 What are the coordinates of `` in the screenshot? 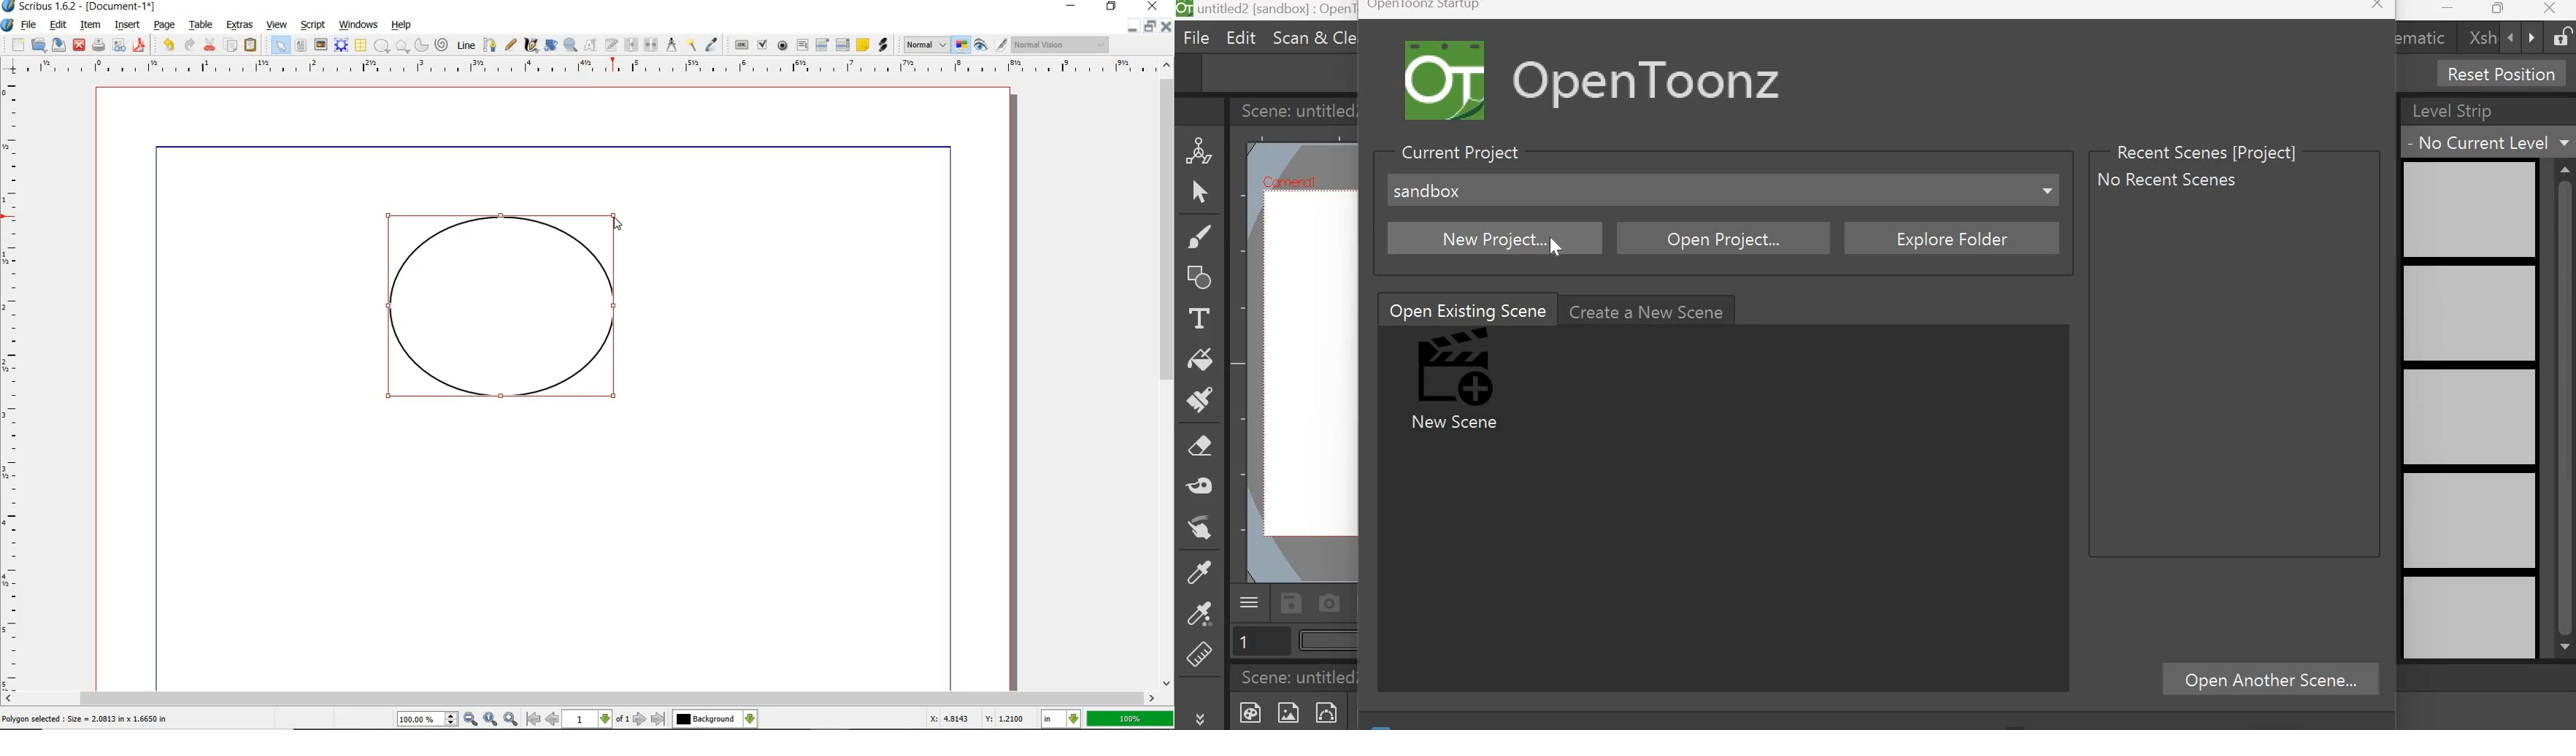 It's located at (706, 719).